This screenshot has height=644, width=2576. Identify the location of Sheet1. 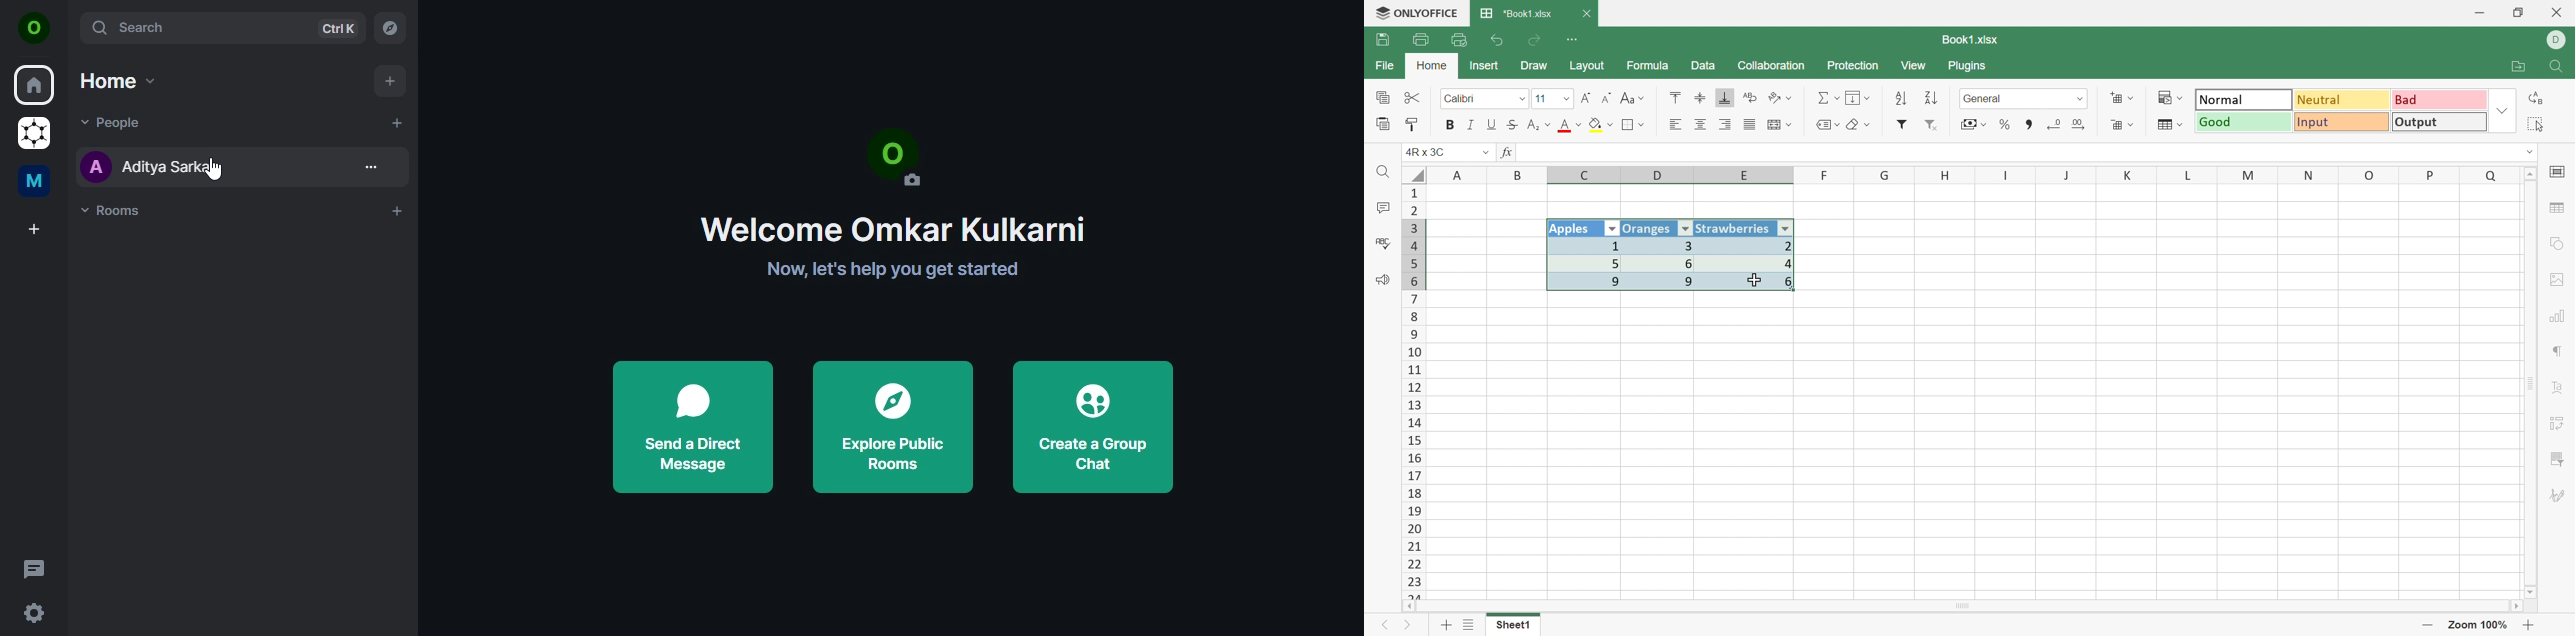
(1513, 628).